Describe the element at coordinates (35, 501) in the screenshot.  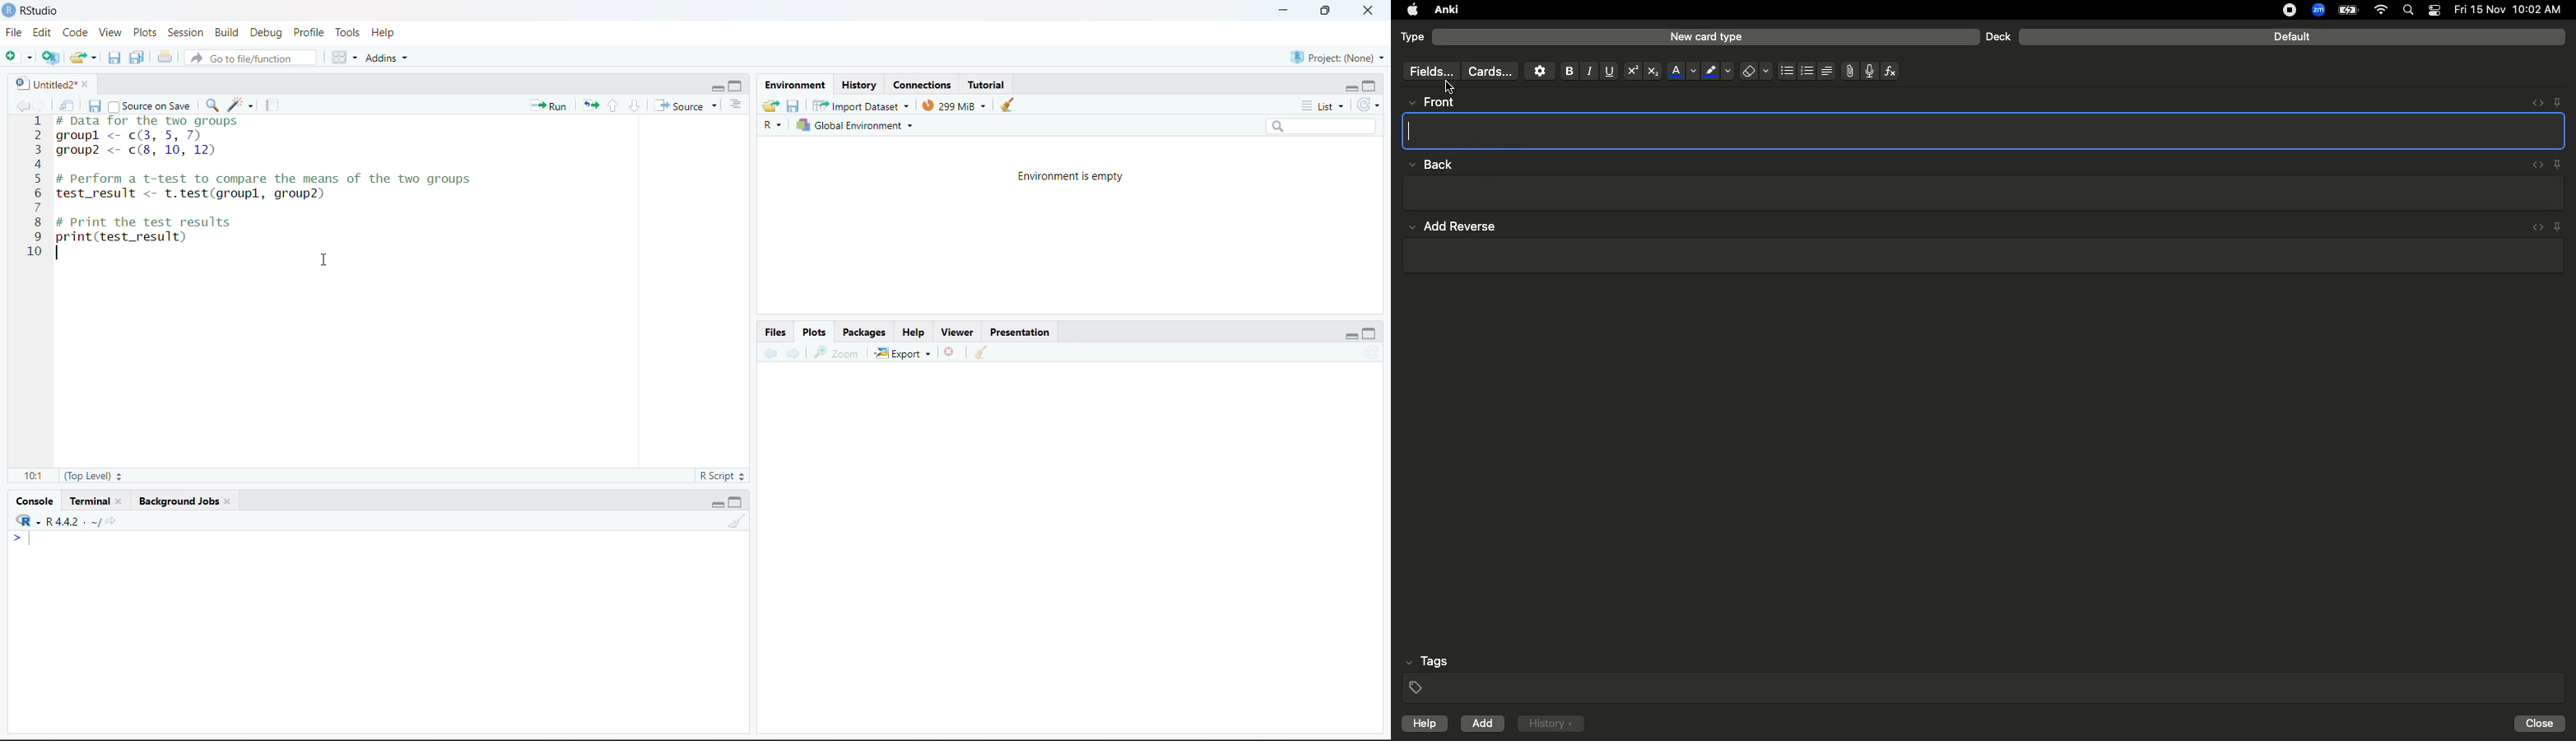
I see `Console` at that location.